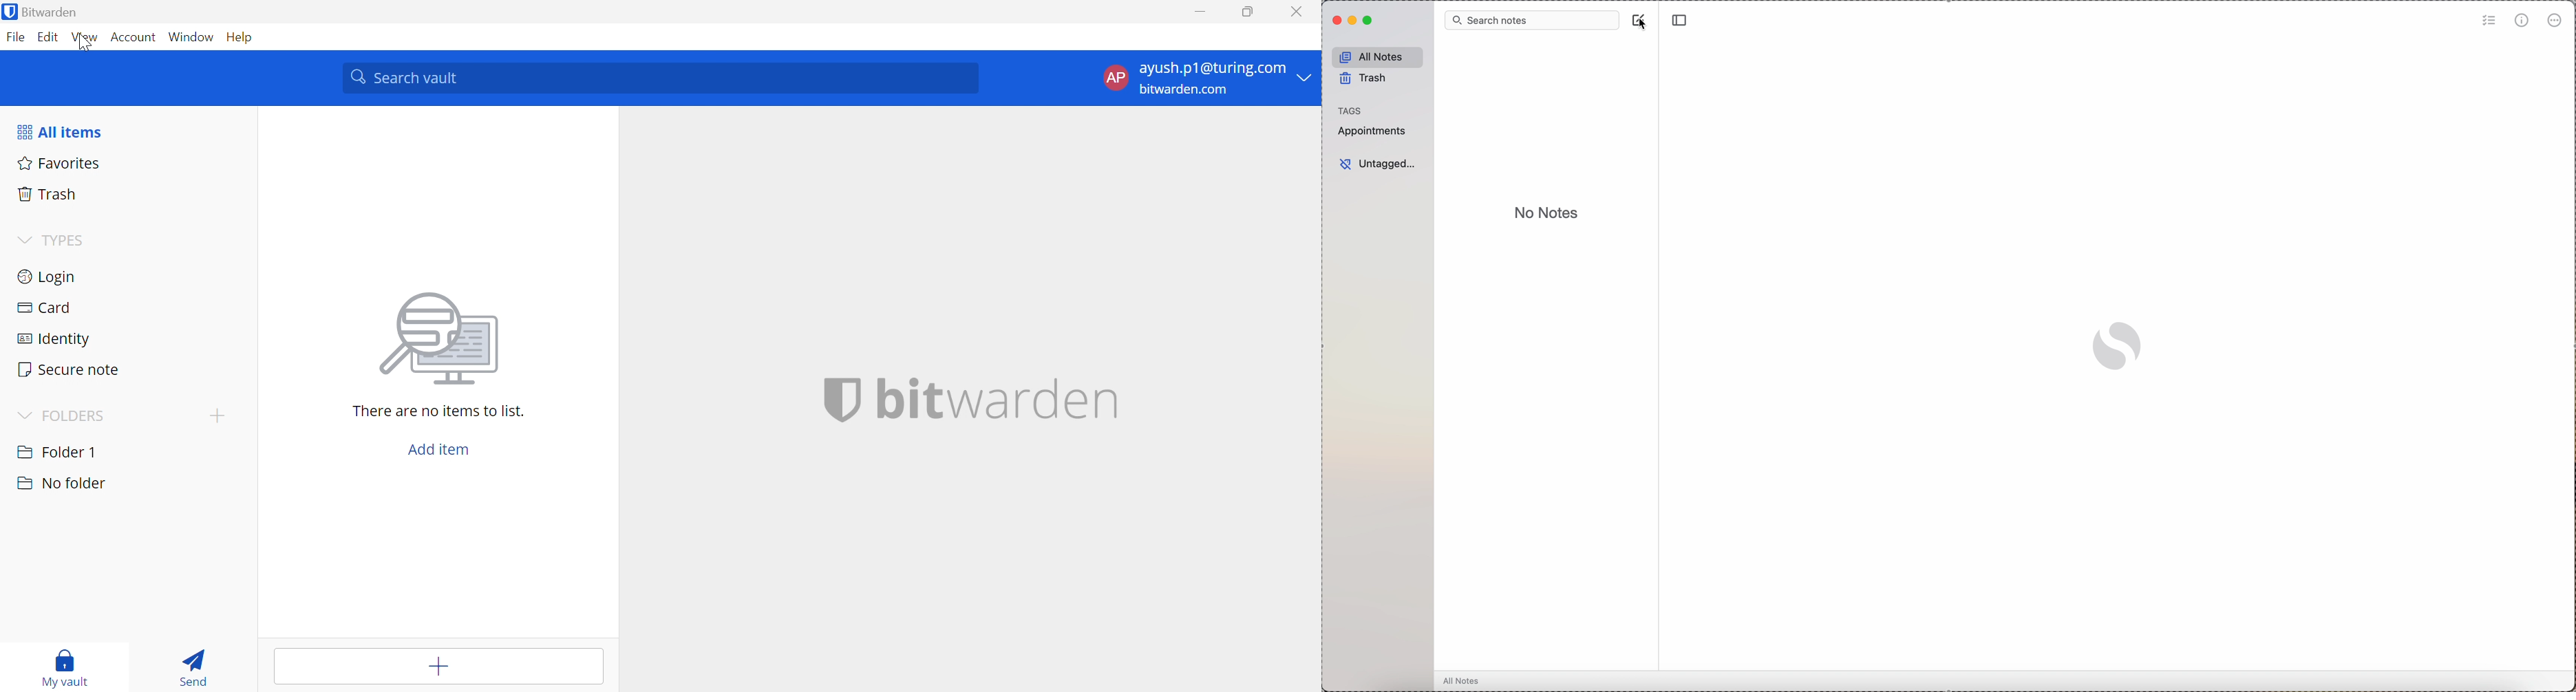 The image size is (2576, 700). I want to click on bitwarden logo, so click(841, 402).